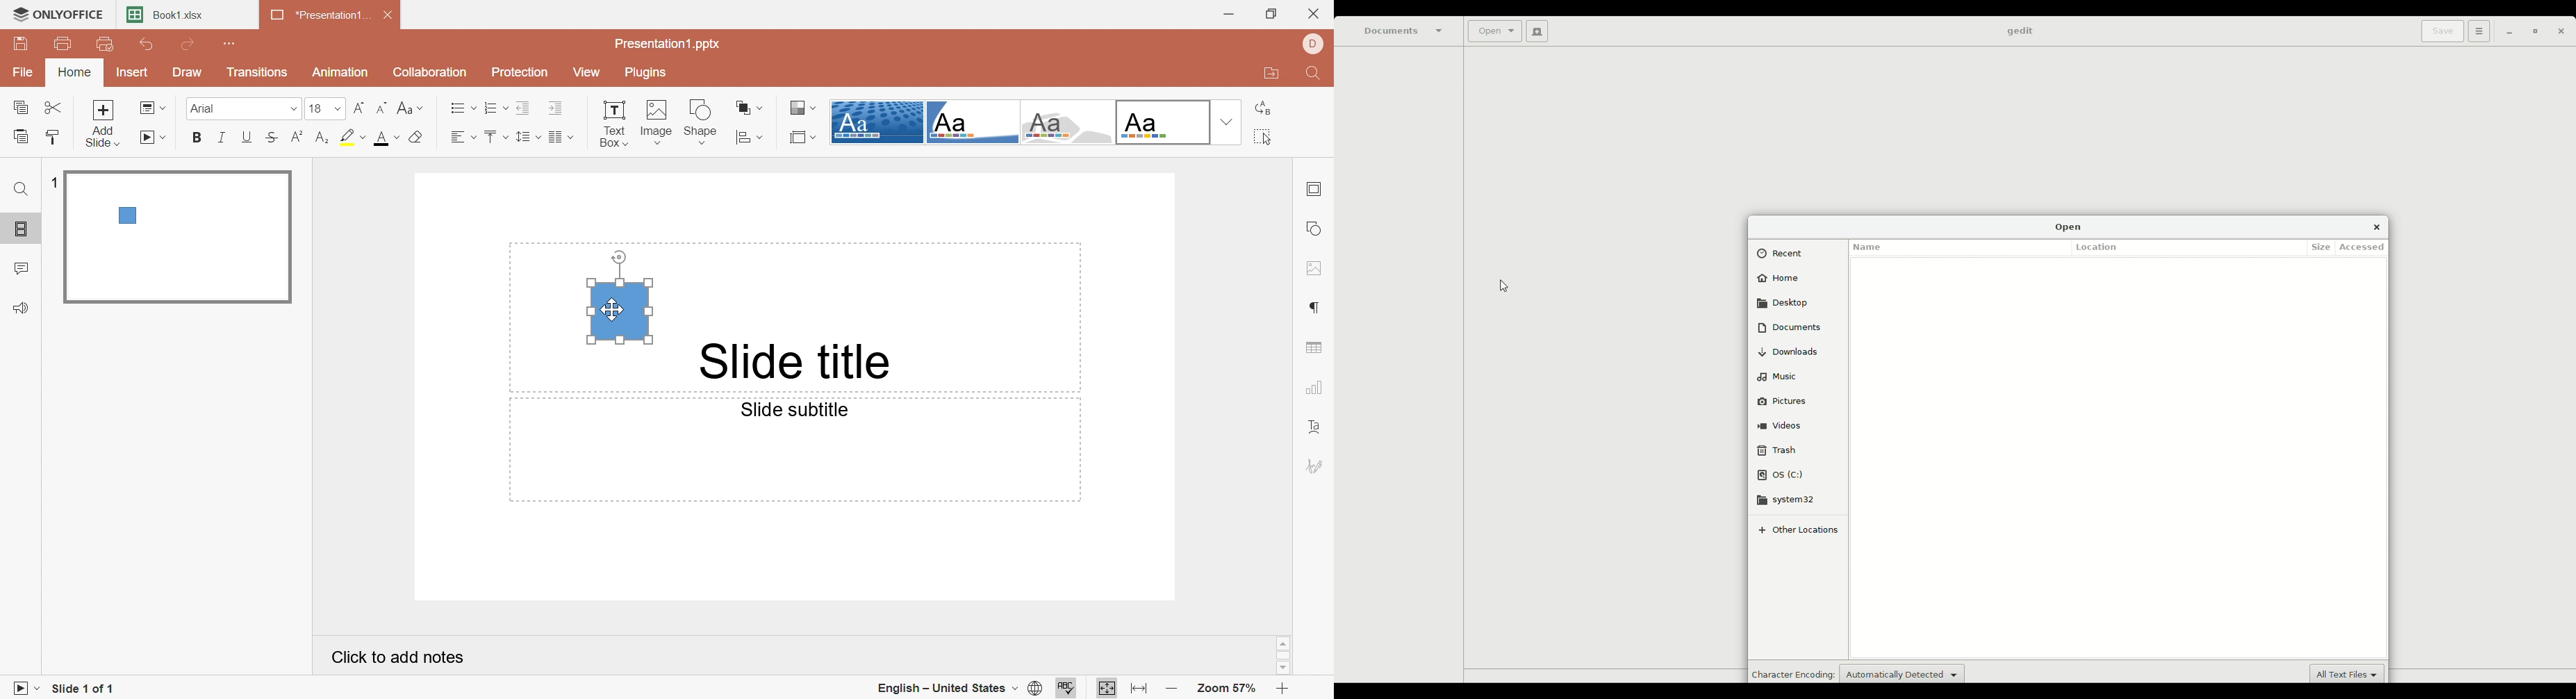 This screenshot has width=2576, height=700. What do you see at coordinates (795, 363) in the screenshot?
I see `Slide Title` at bounding box center [795, 363].